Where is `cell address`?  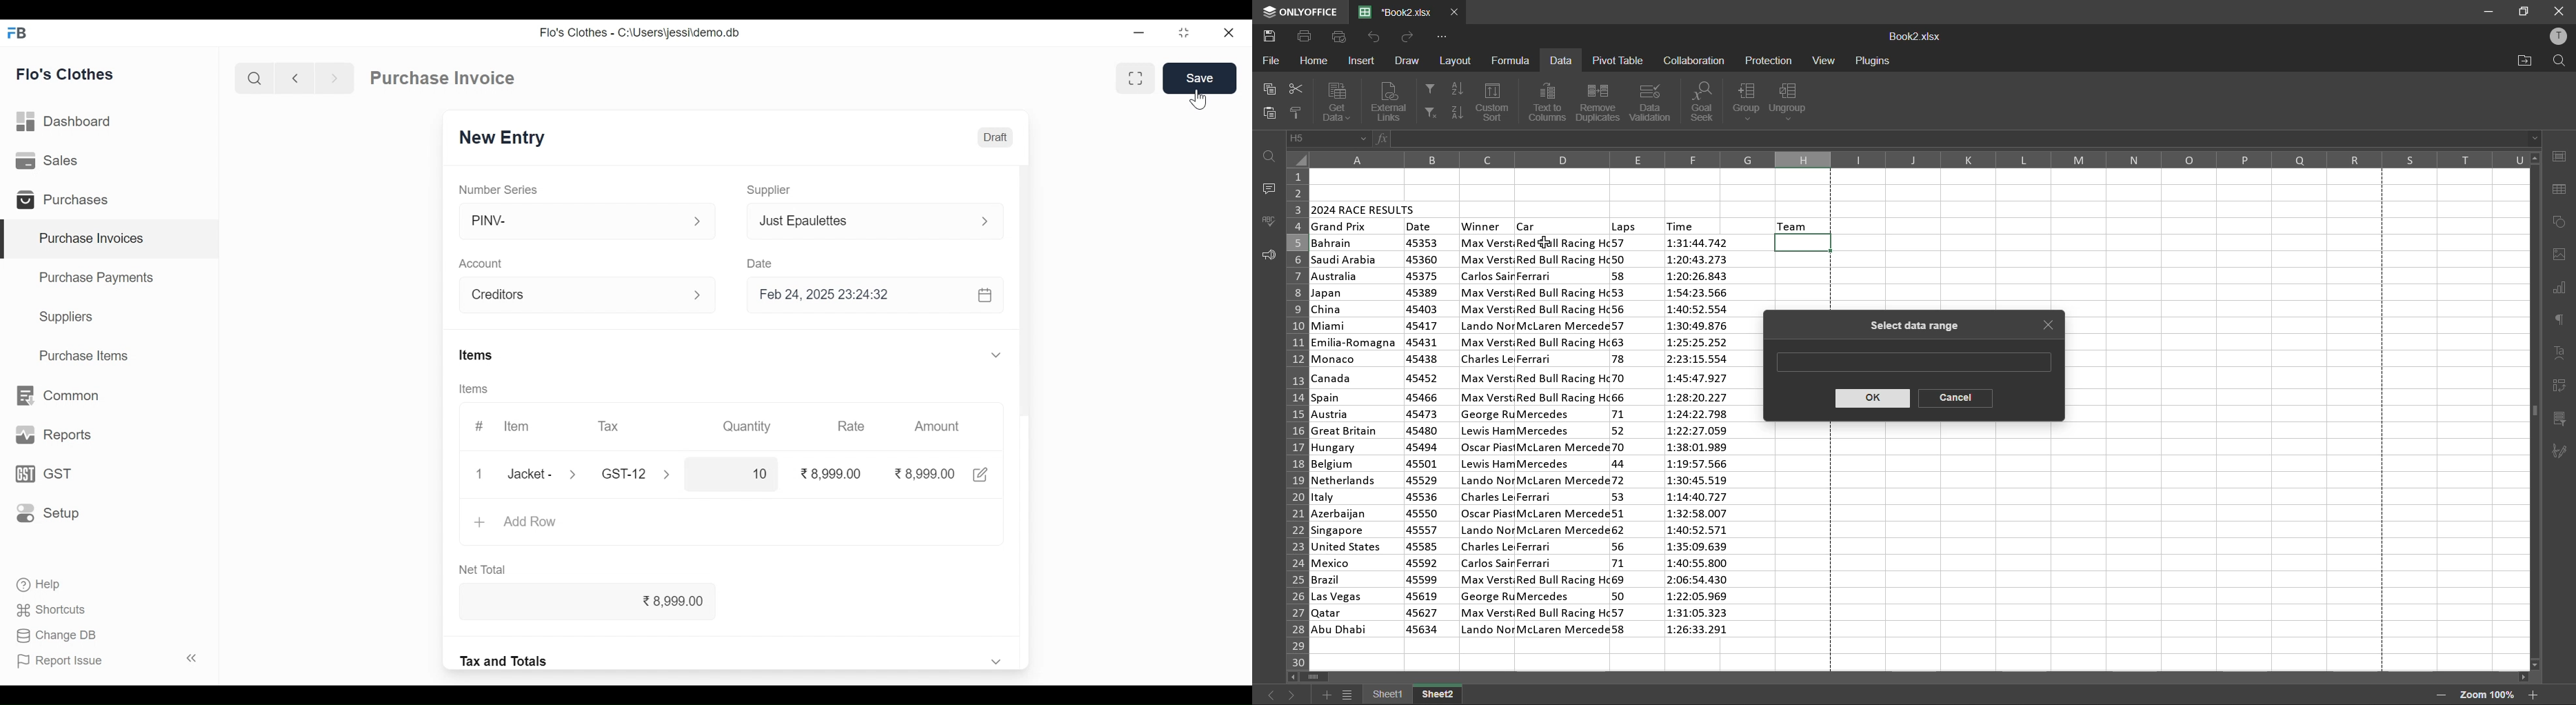
cell address is located at coordinates (1329, 139).